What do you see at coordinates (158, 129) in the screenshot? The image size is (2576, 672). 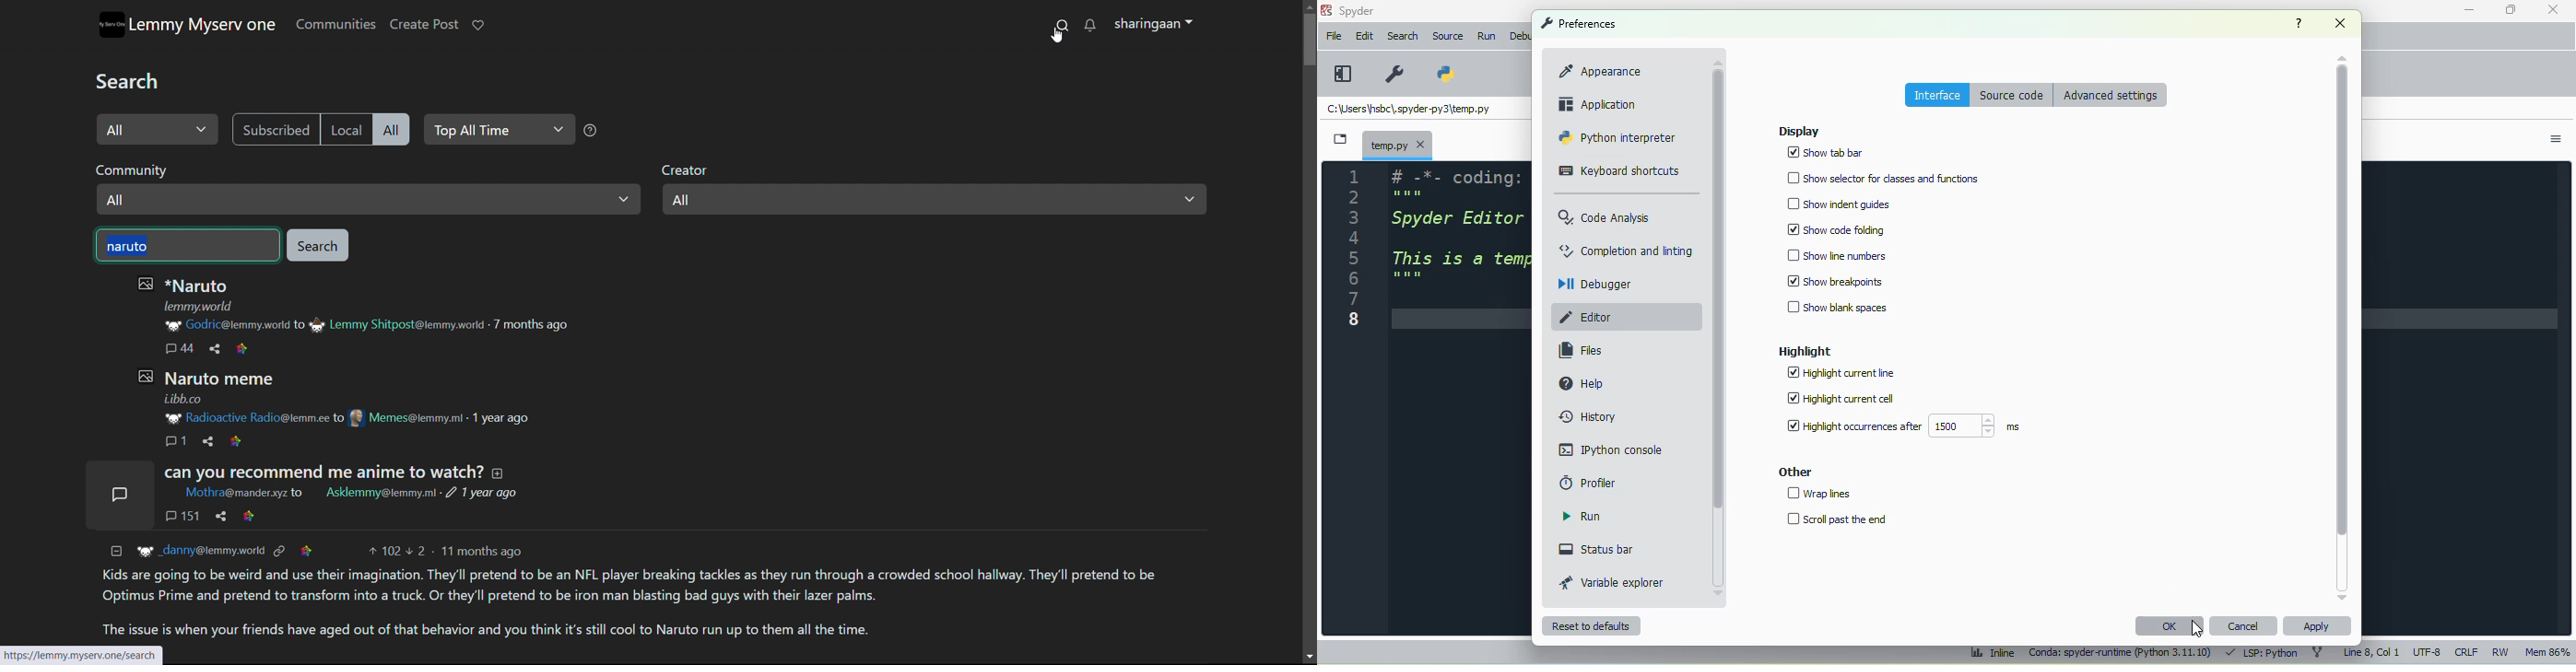 I see `select search type(all)` at bounding box center [158, 129].